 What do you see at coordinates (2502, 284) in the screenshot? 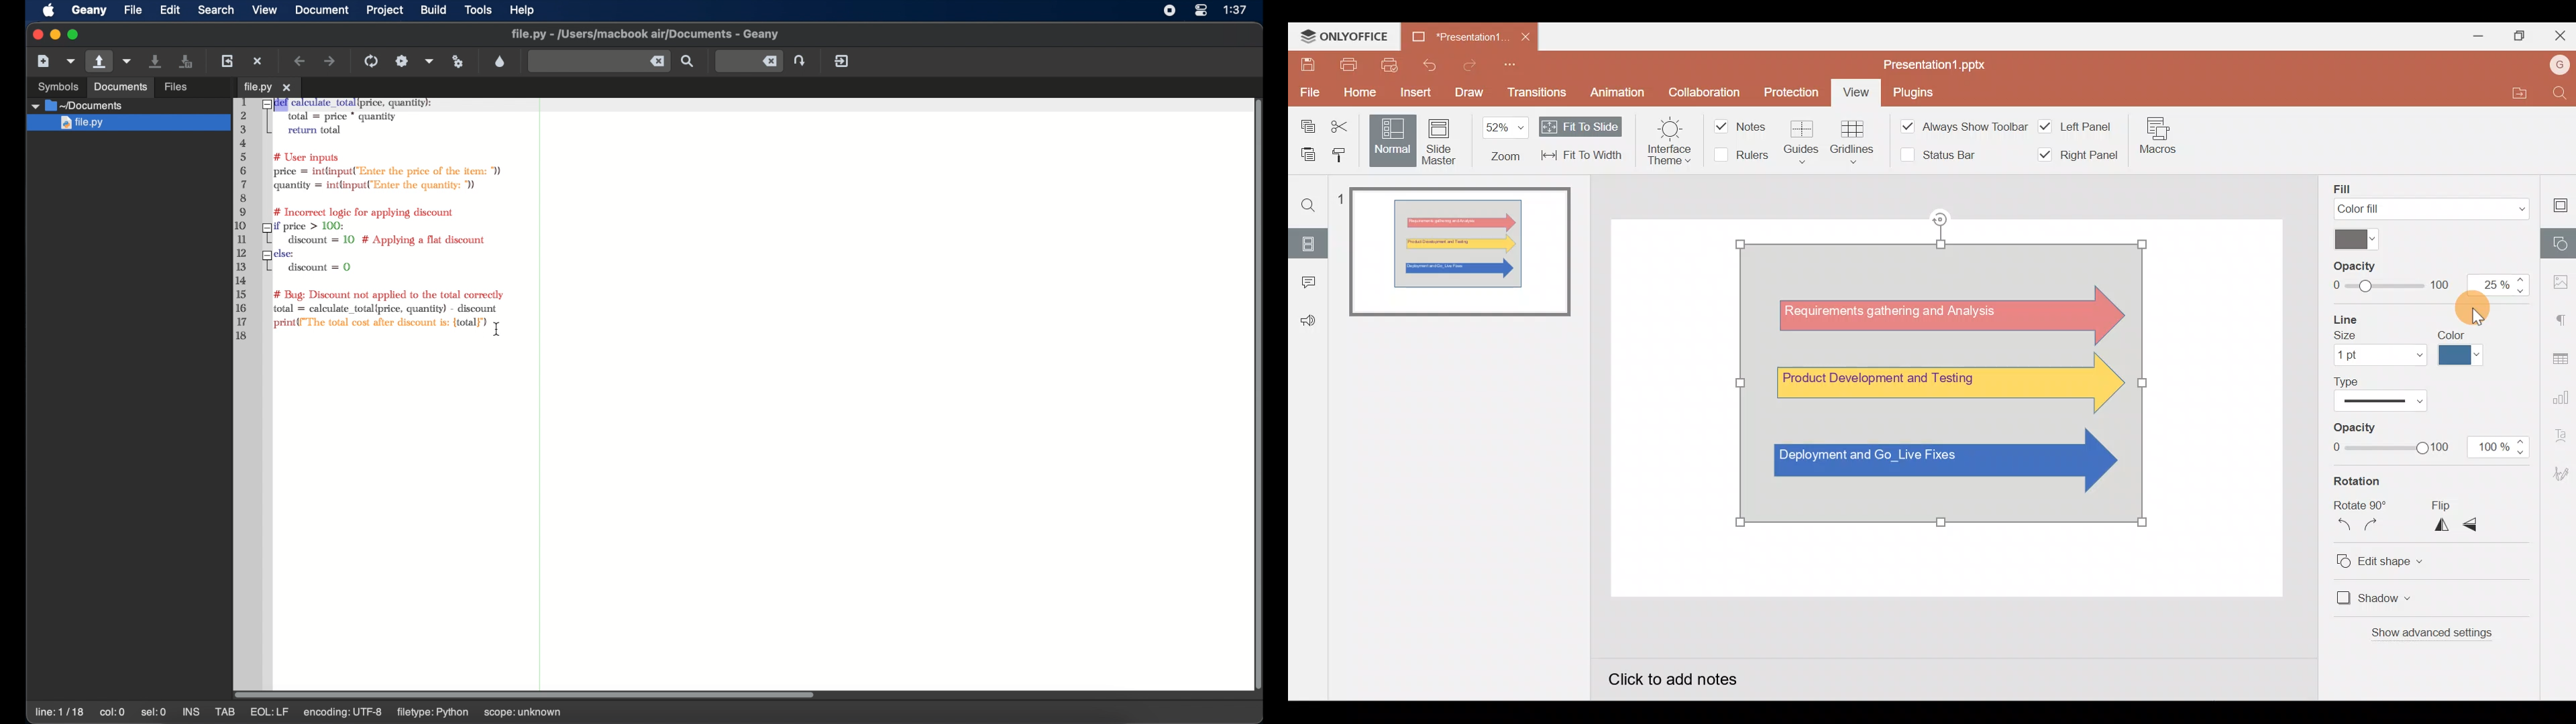
I see `Opacity % - 25%` at bounding box center [2502, 284].